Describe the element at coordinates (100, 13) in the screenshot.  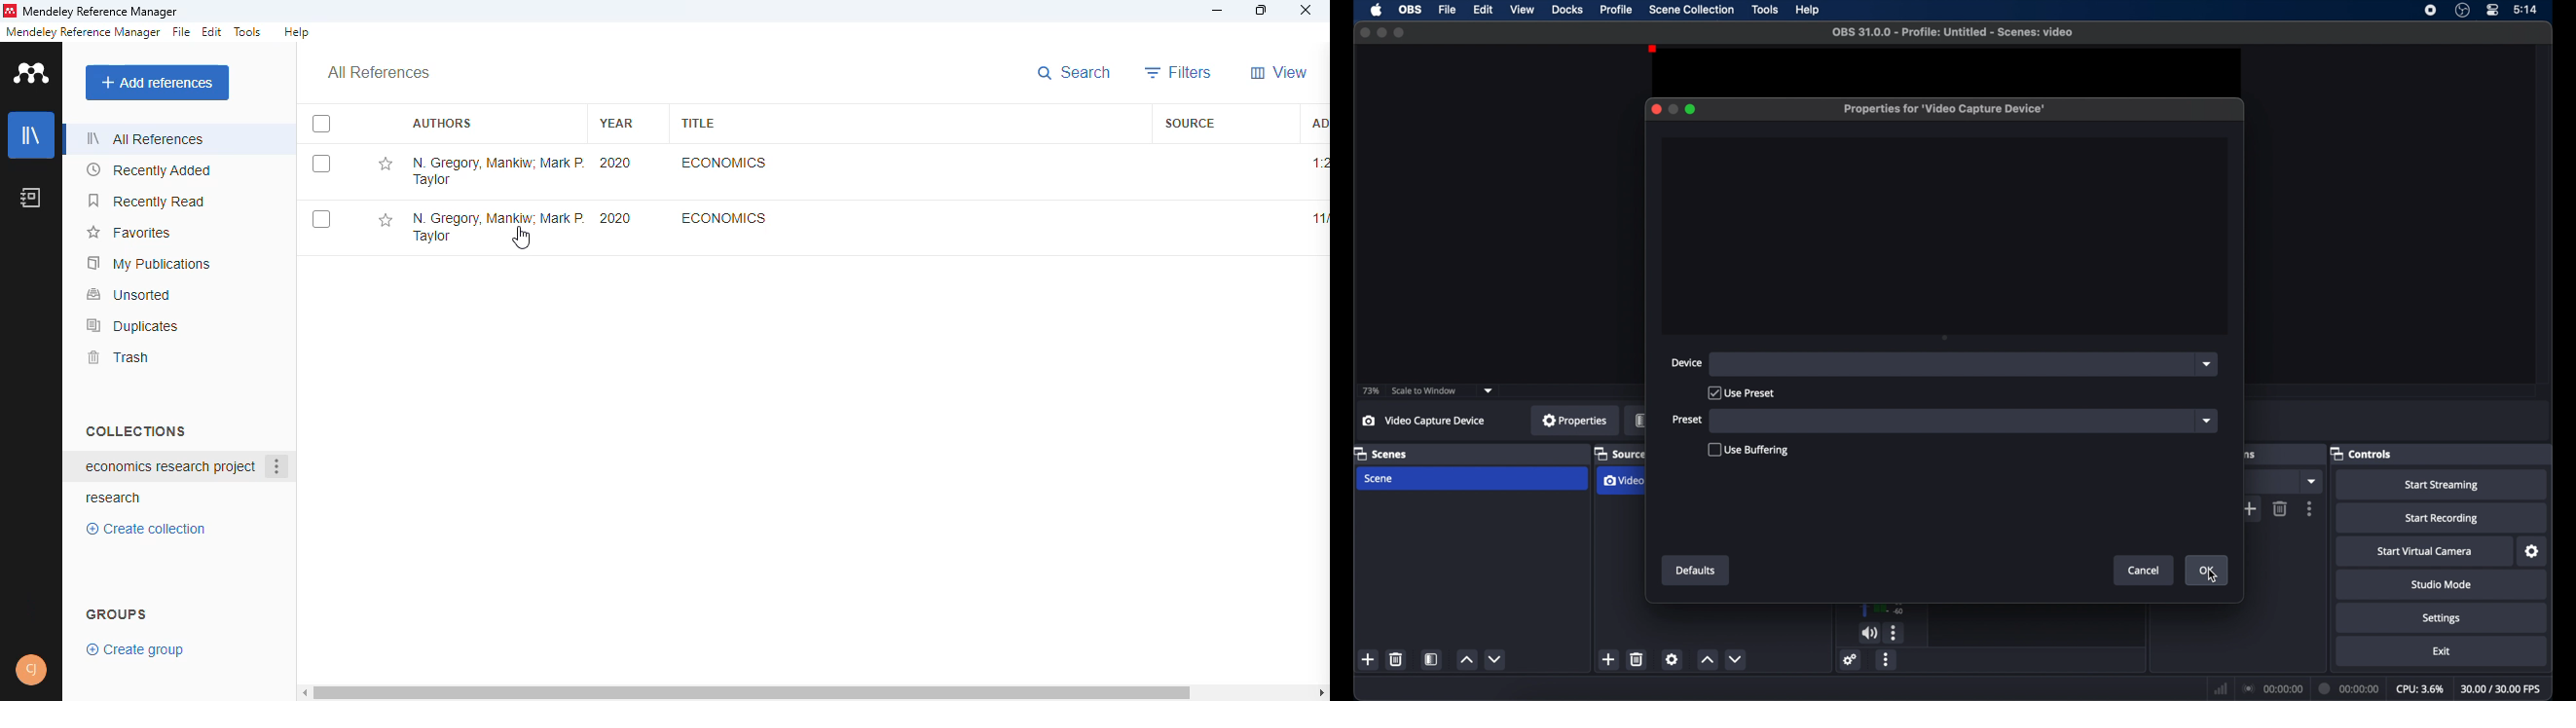
I see `mendeley reference manager` at that location.